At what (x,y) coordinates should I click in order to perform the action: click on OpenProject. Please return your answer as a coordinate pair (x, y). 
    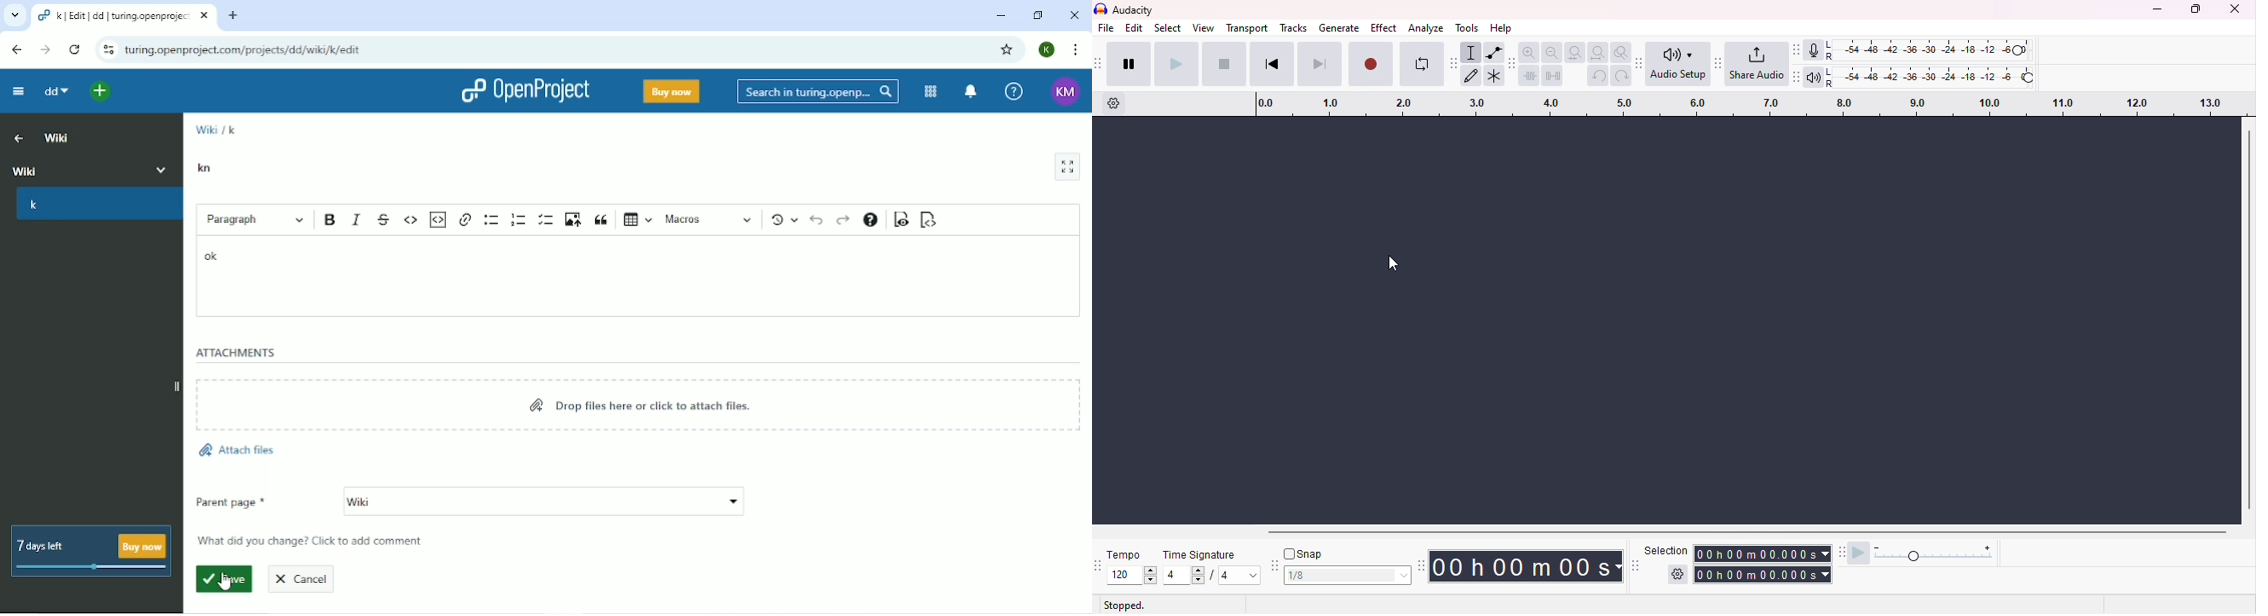
    Looking at the image, I should click on (525, 93).